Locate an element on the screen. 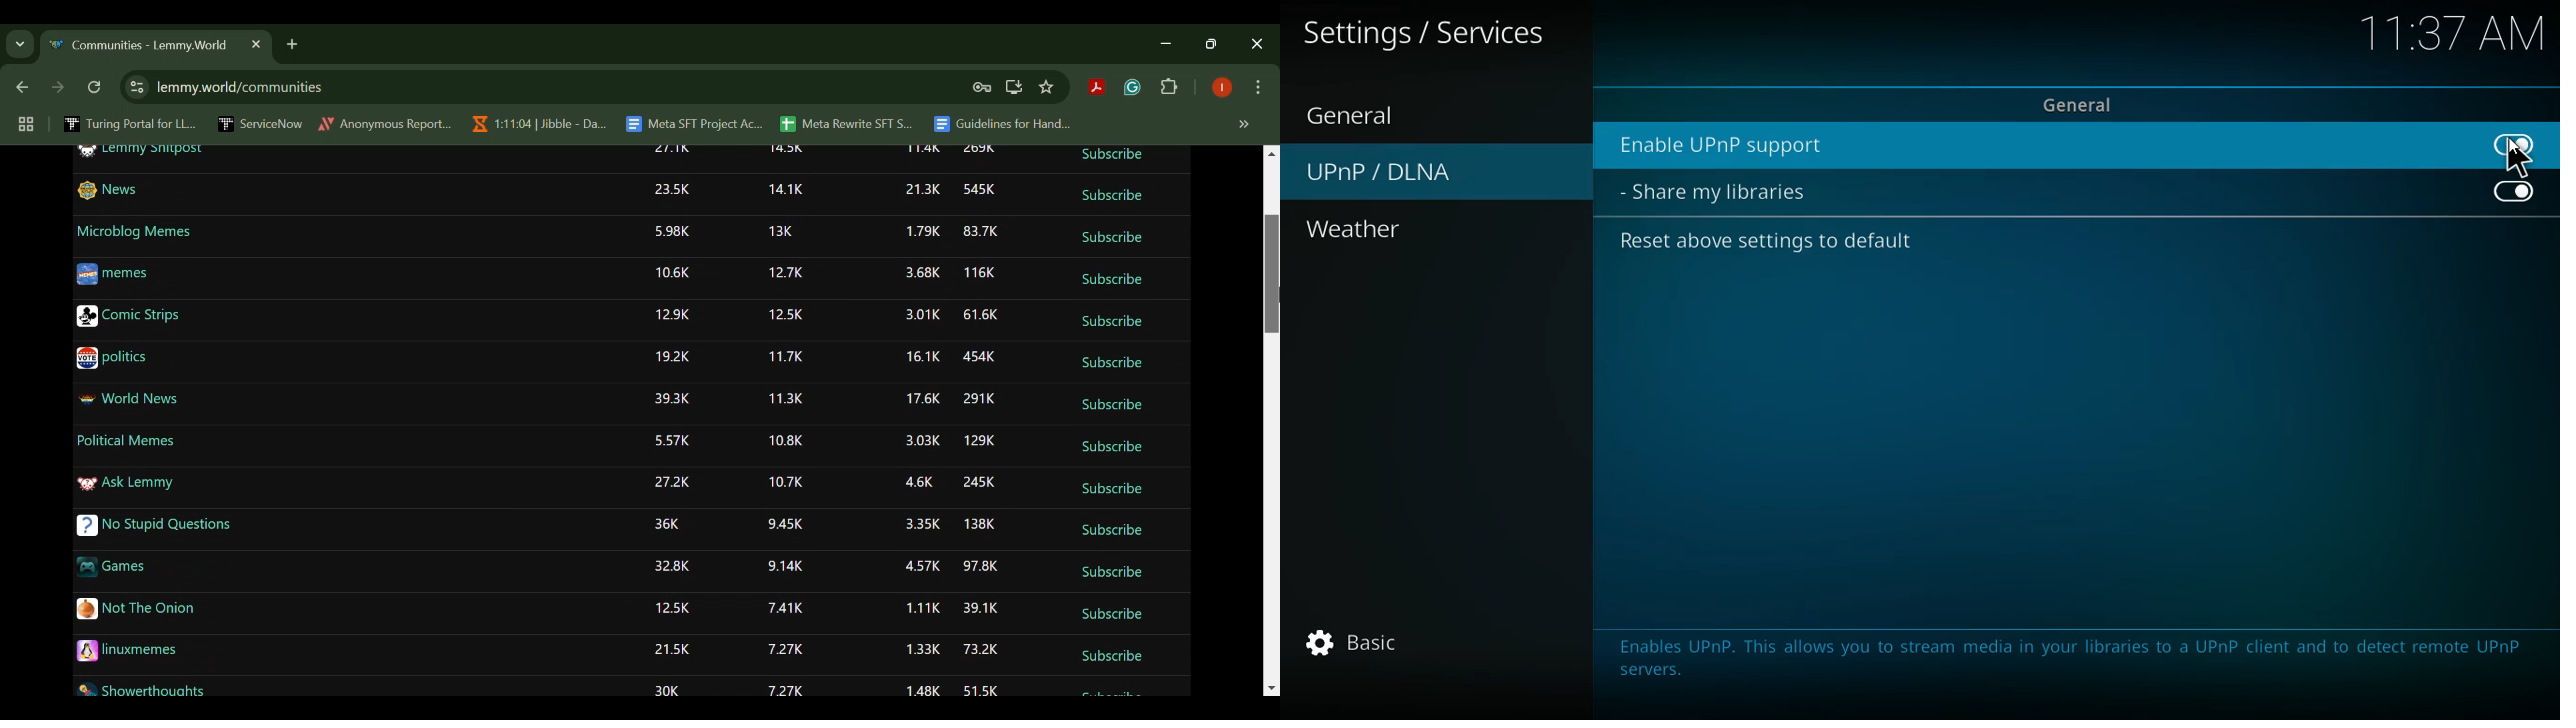 The width and height of the screenshot is (2576, 728). 11.7K is located at coordinates (784, 357).